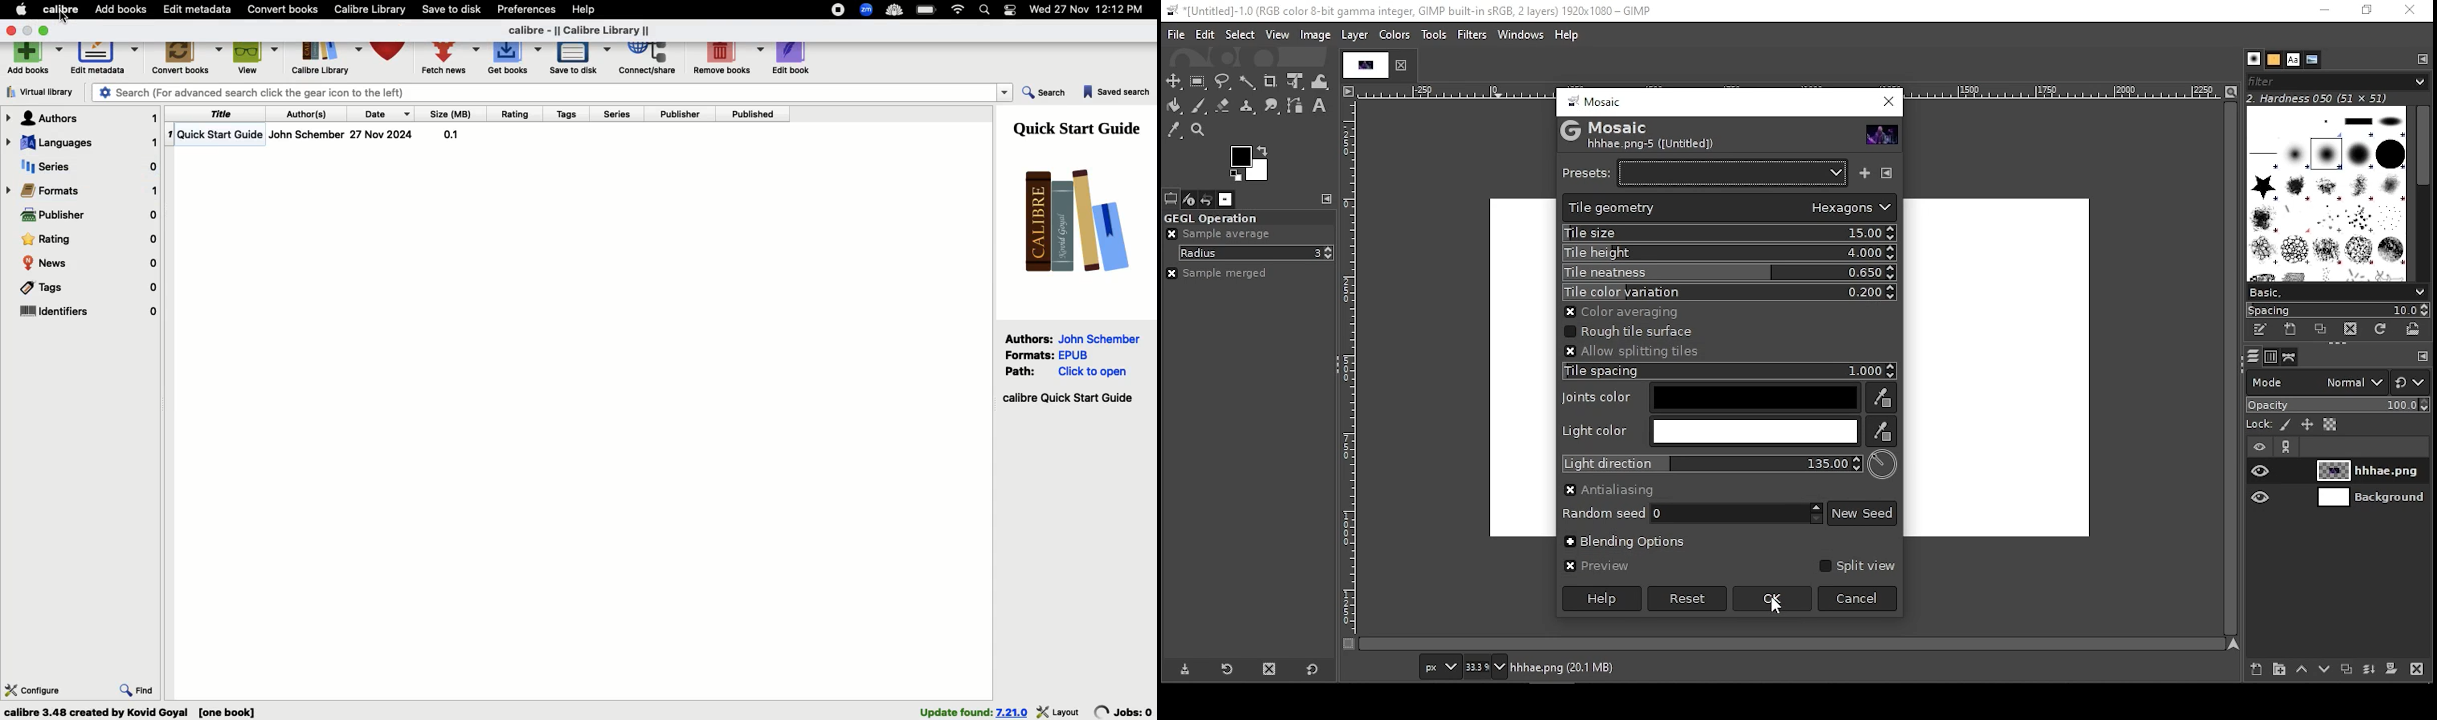 The image size is (2464, 728). I want to click on Formats, so click(1030, 354).